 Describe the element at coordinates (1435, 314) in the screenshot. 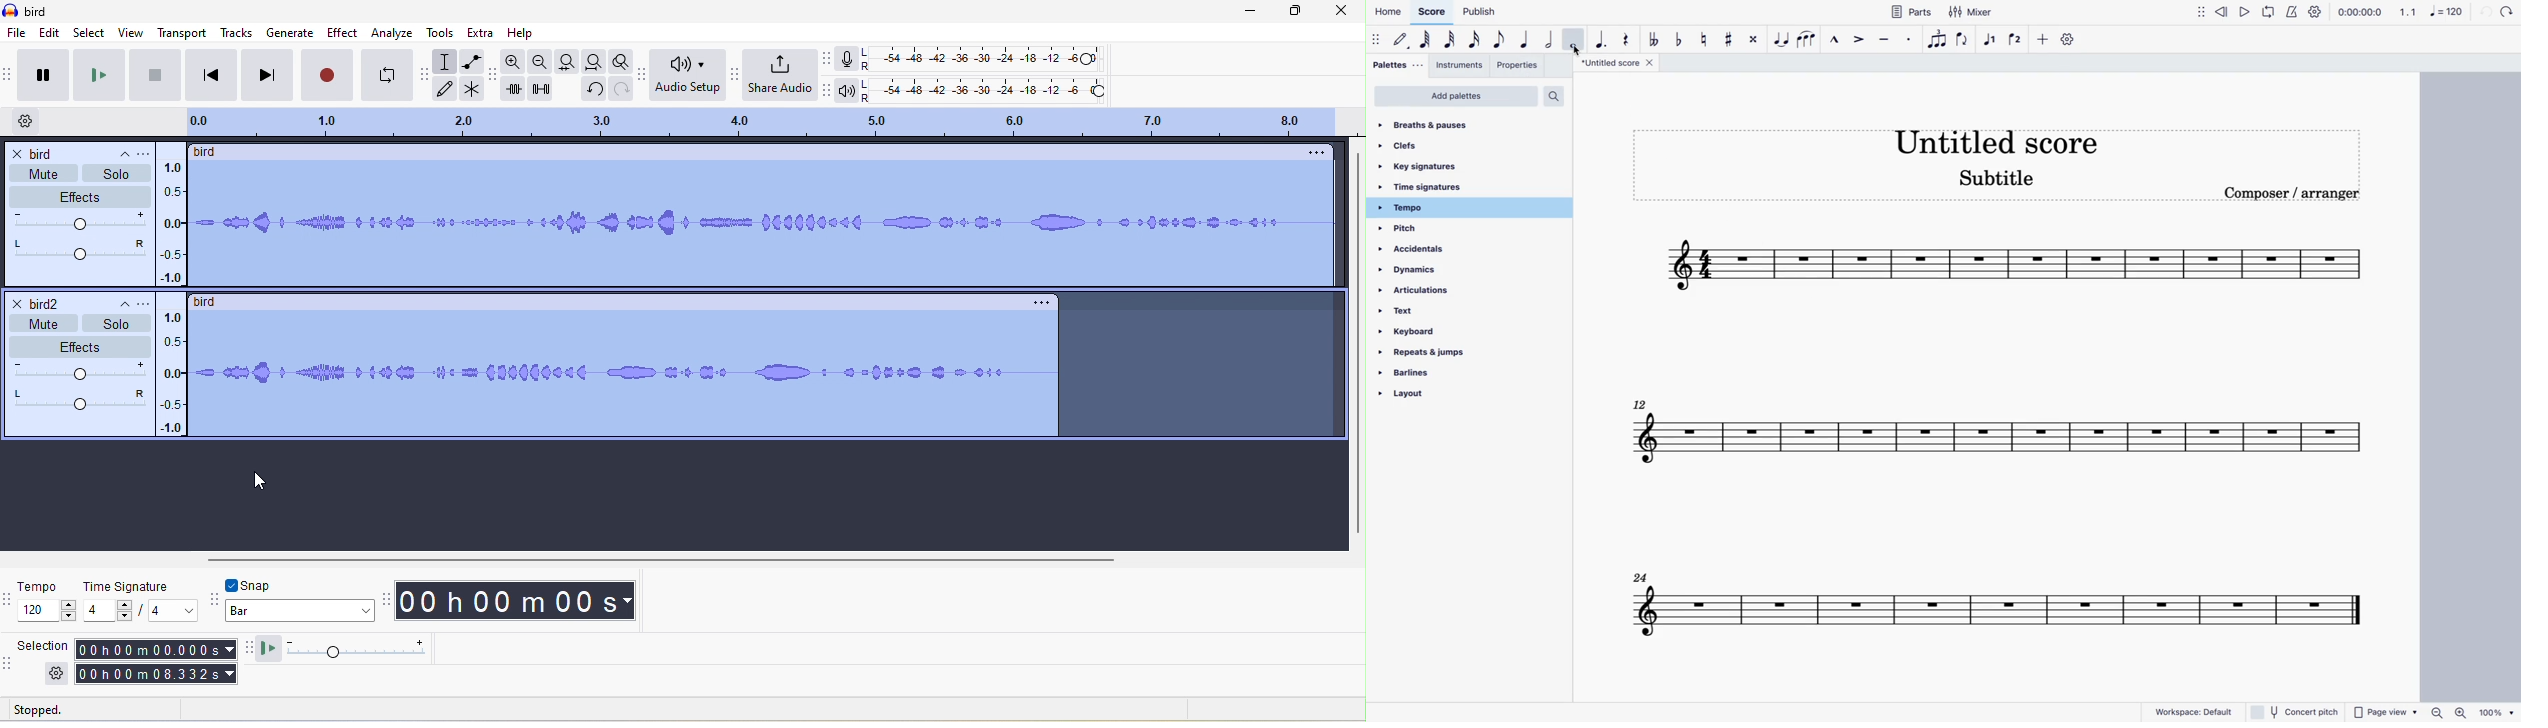

I see `text` at that location.